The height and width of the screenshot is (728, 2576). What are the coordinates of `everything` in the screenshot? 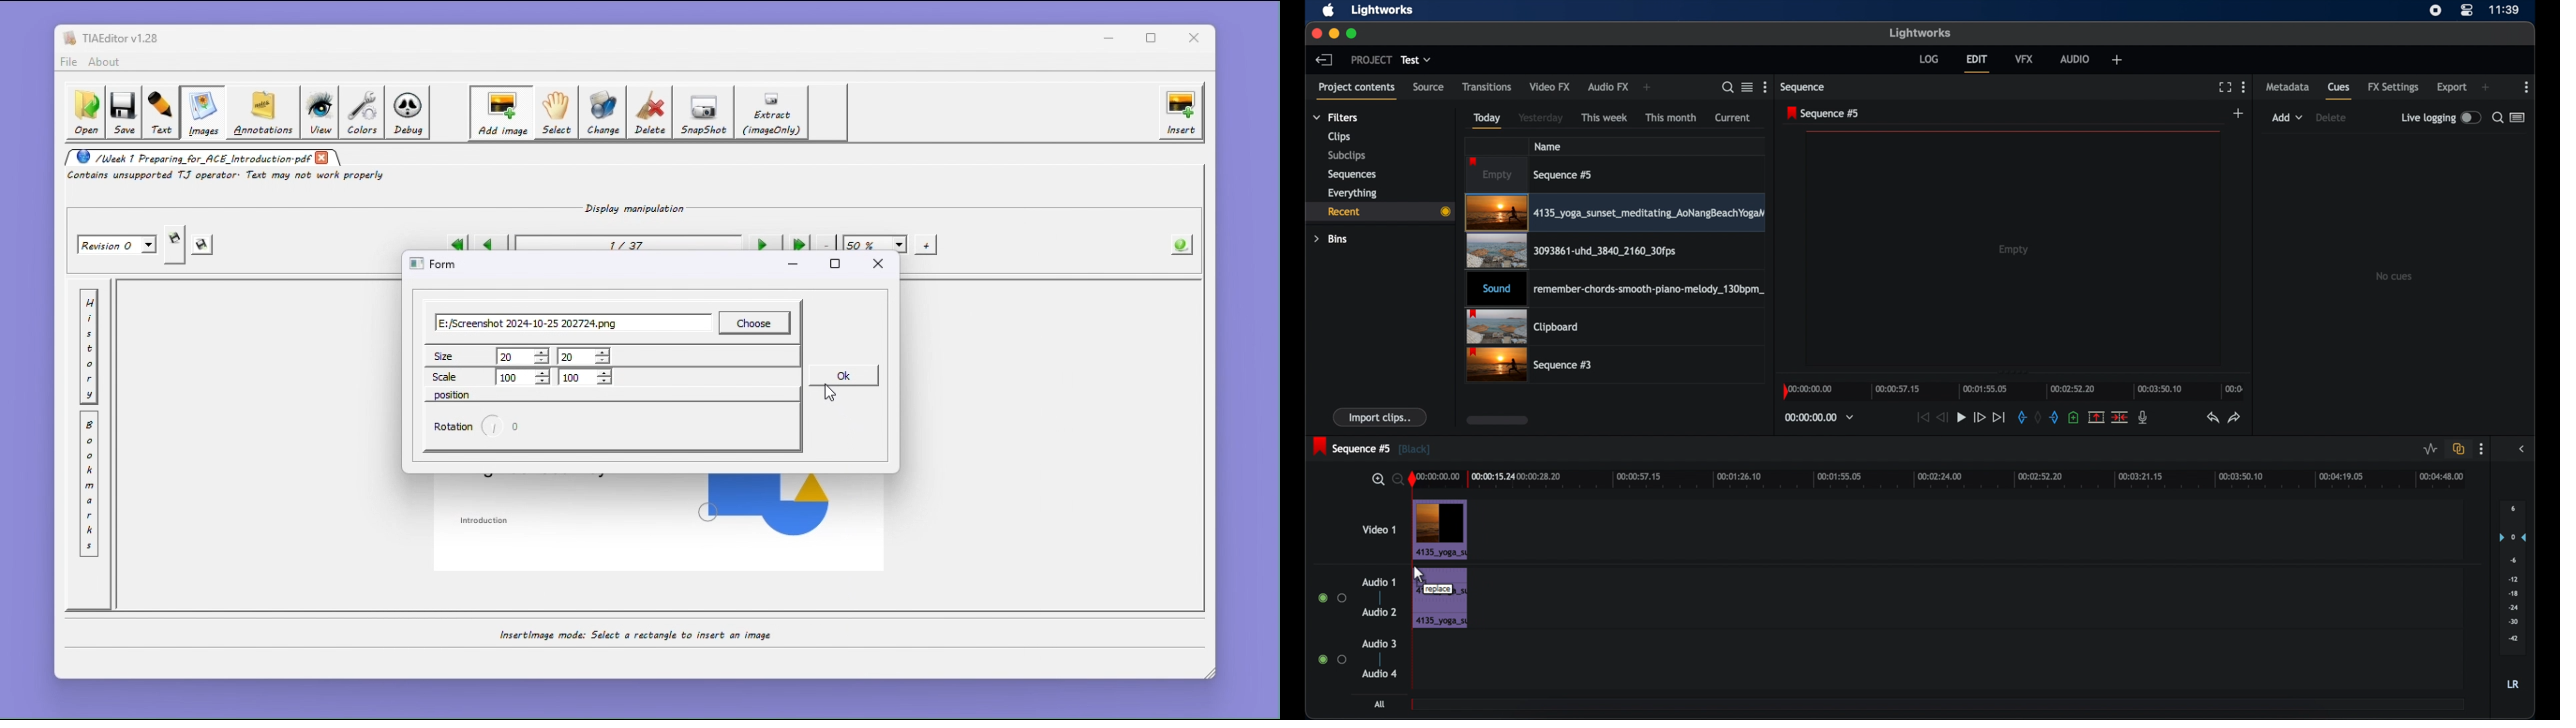 It's located at (1353, 193).